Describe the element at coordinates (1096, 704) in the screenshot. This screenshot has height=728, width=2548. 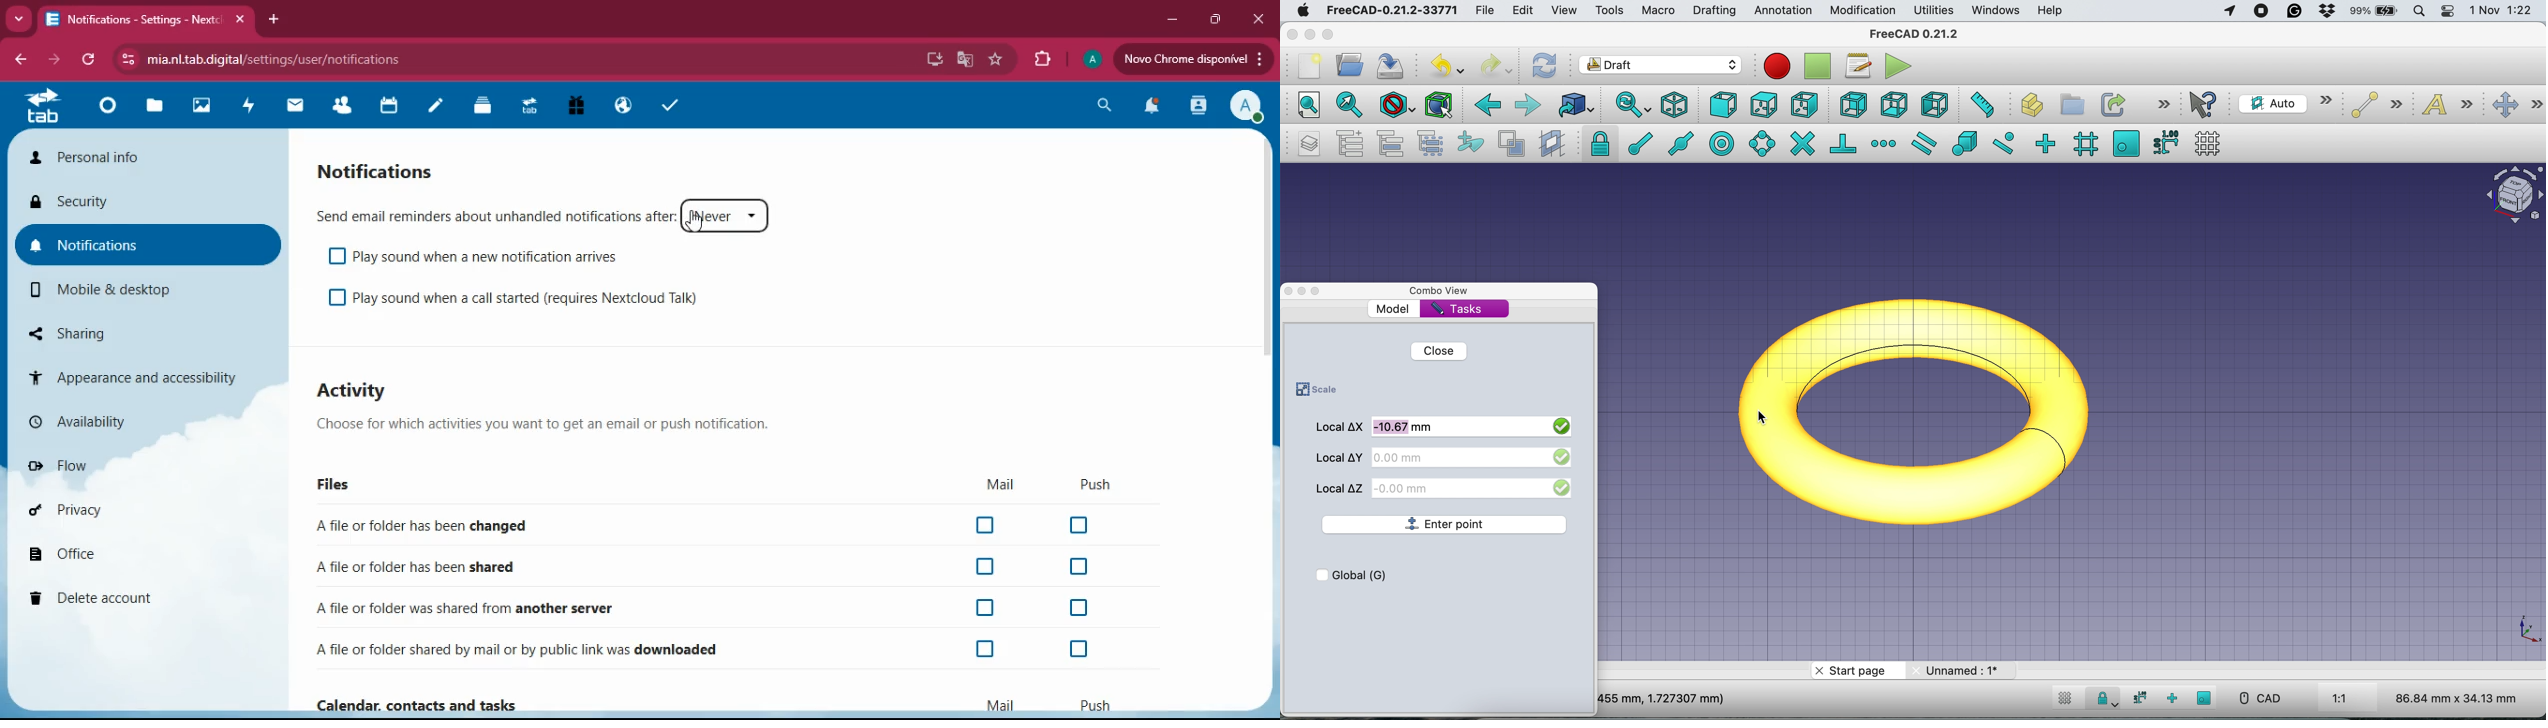
I see `push` at that location.